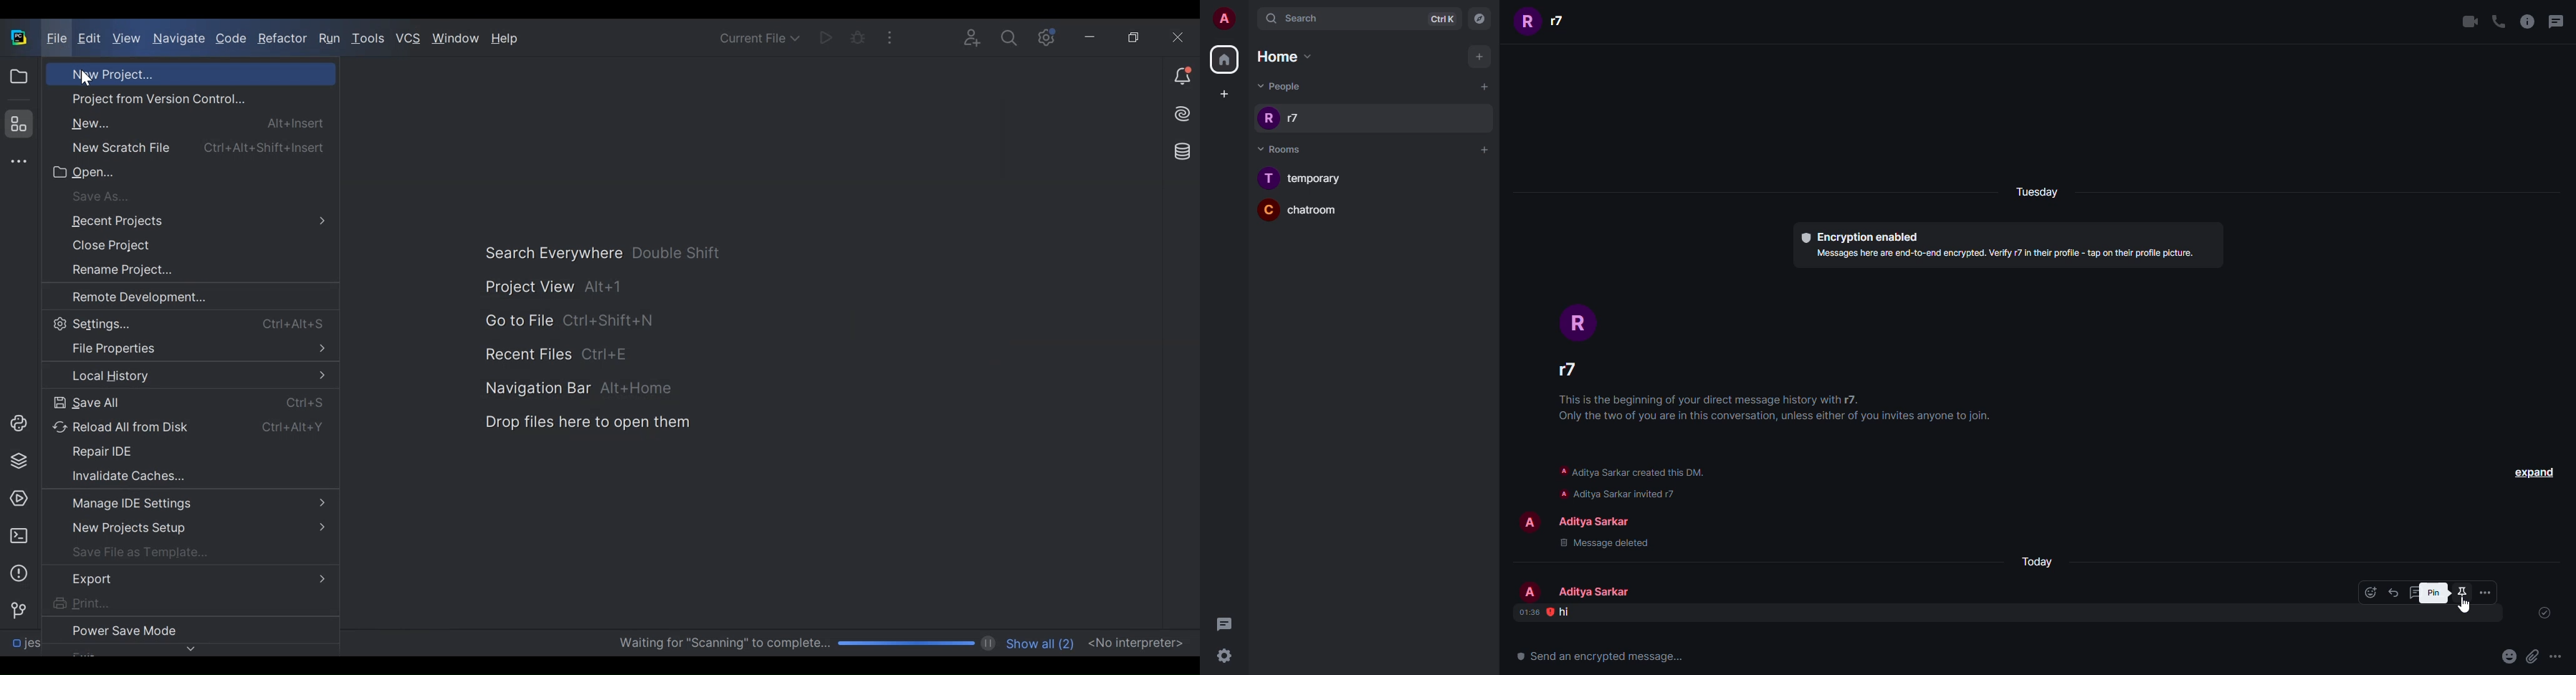 The image size is (2576, 700). Describe the element at coordinates (172, 630) in the screenshot. I see `Power Save Mode` at that location.